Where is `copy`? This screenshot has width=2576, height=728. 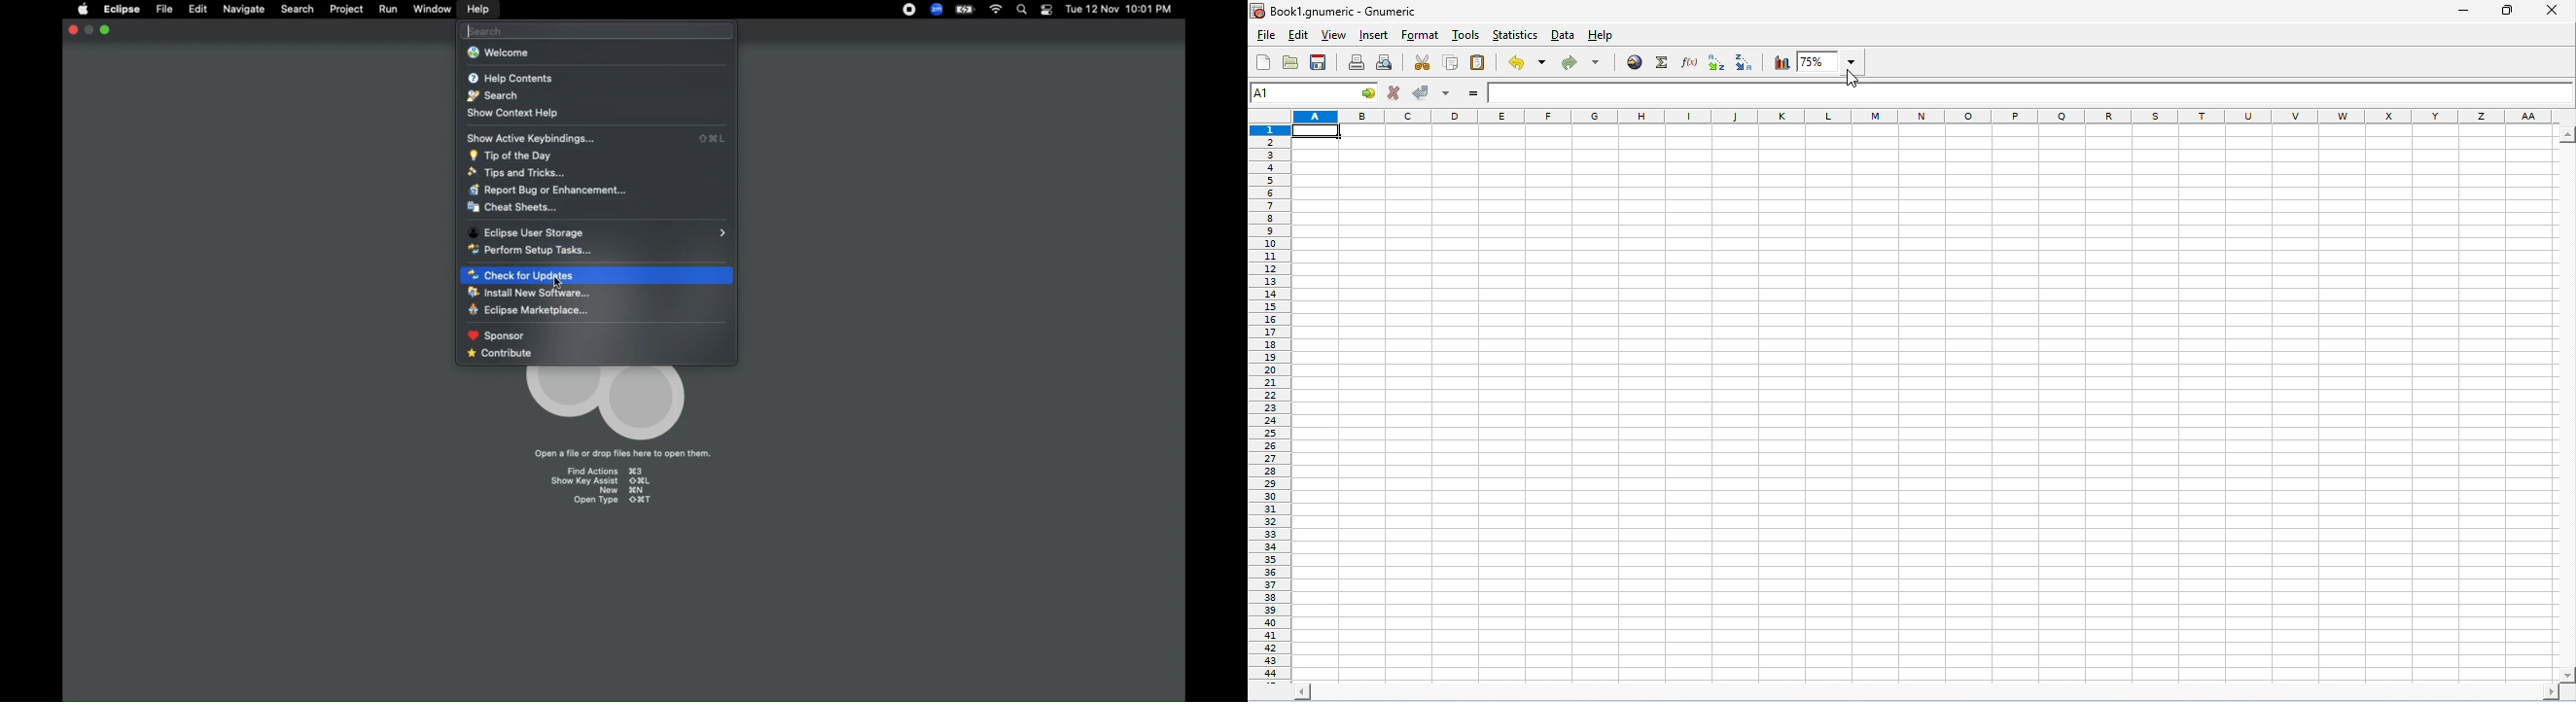
copy is located at coordinates (1452, 63).